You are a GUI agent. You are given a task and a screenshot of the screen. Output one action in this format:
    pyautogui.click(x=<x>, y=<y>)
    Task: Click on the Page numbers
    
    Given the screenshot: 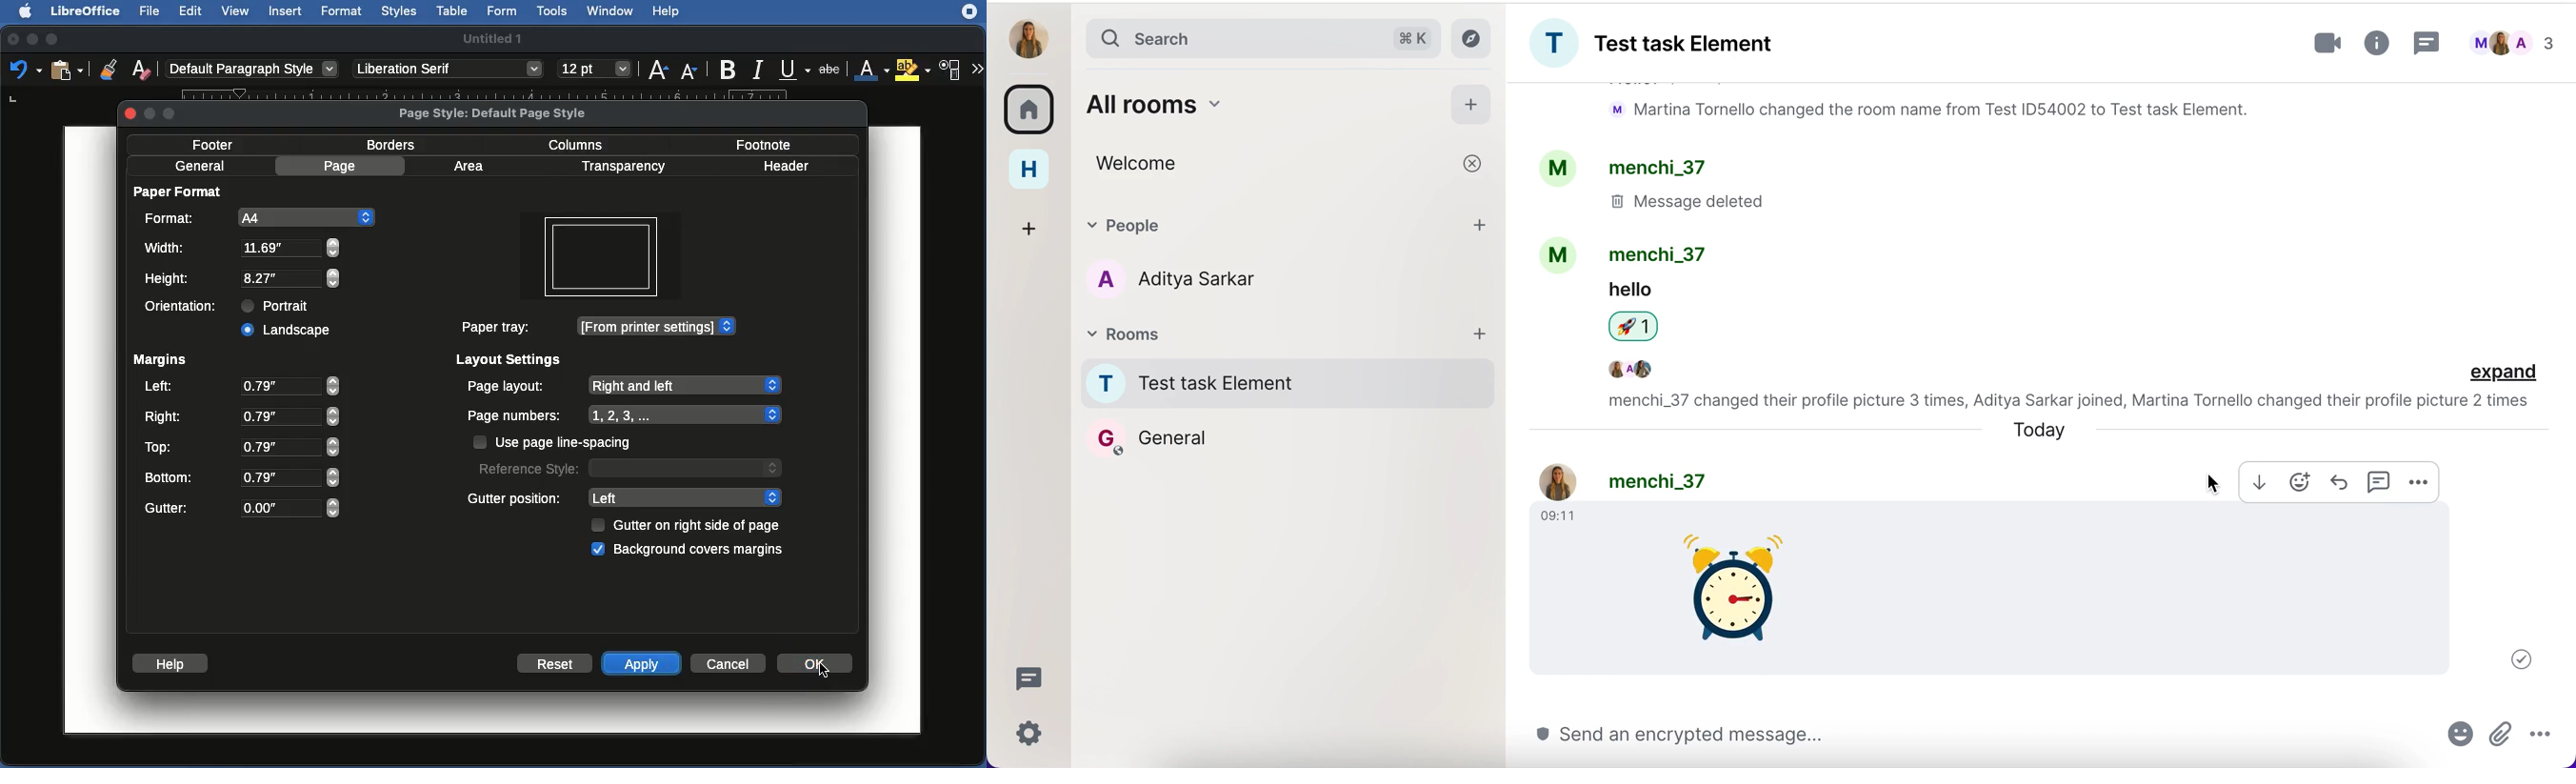 What is the action you would take?
    pyautogui.click(x=624, y=414)
    